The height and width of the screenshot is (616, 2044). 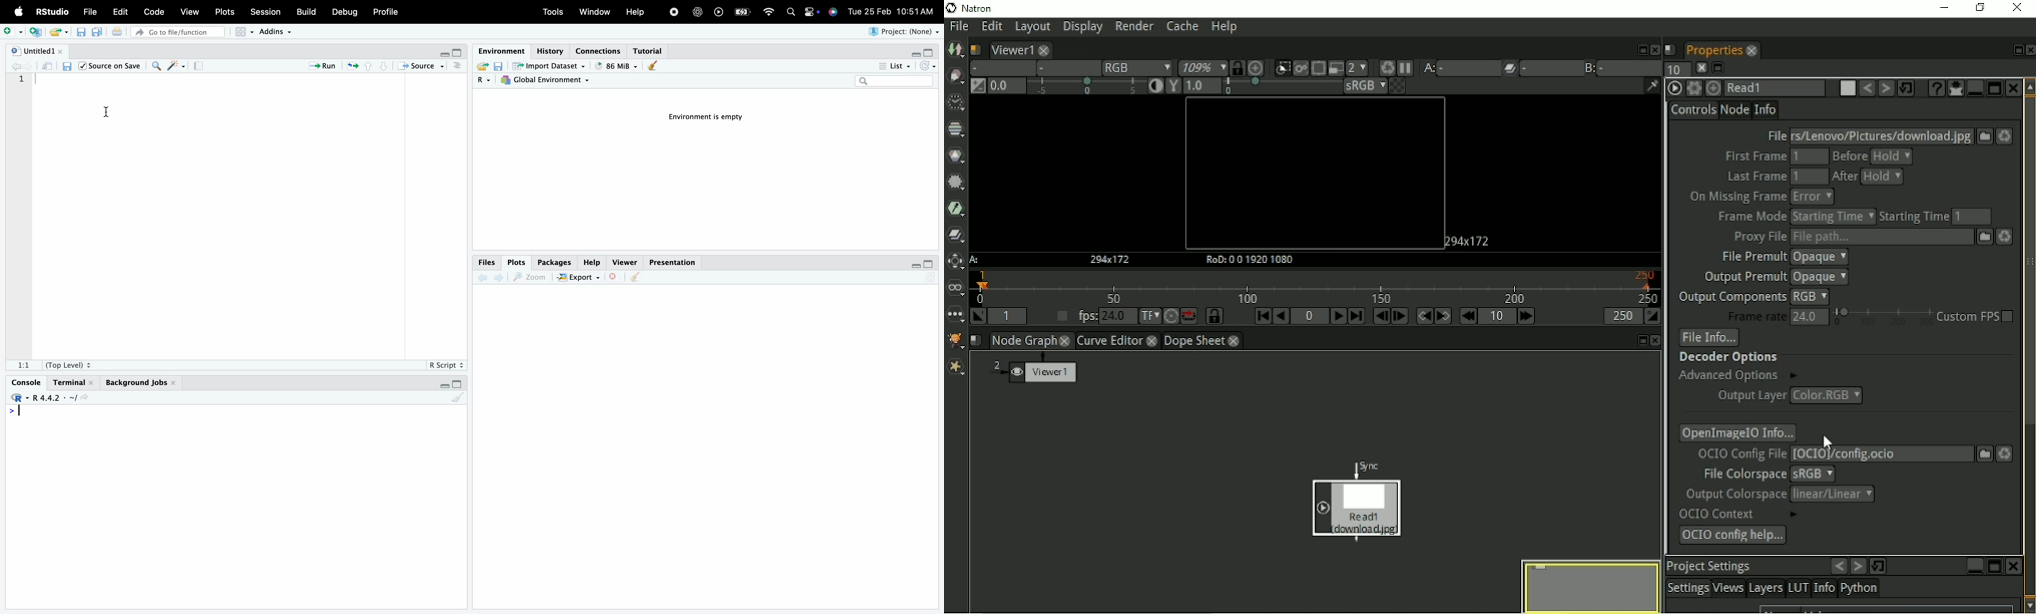 I want to click on Build, so click(x=309, y=11).